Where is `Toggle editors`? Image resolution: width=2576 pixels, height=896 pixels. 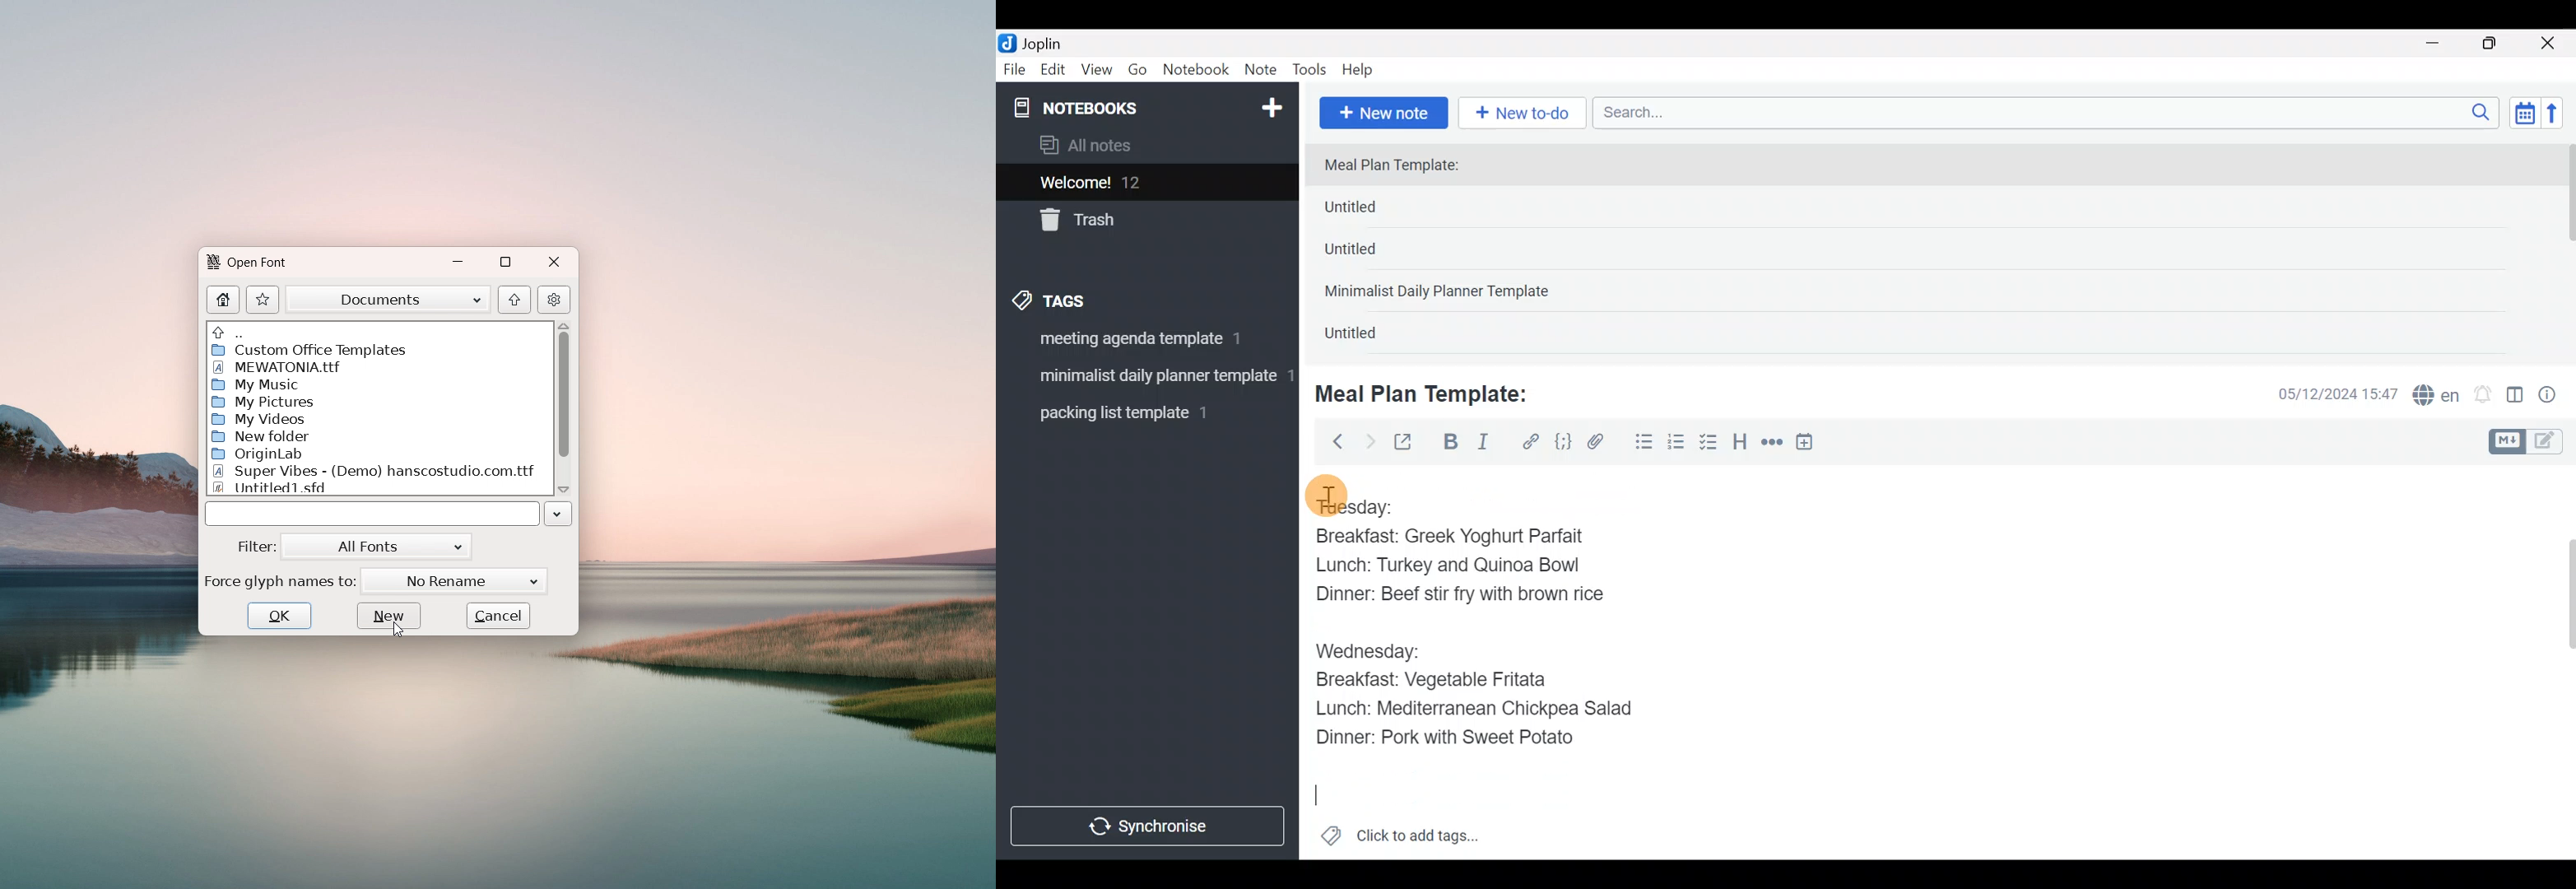
Toggle editors is located at coordinates (2530, 440).